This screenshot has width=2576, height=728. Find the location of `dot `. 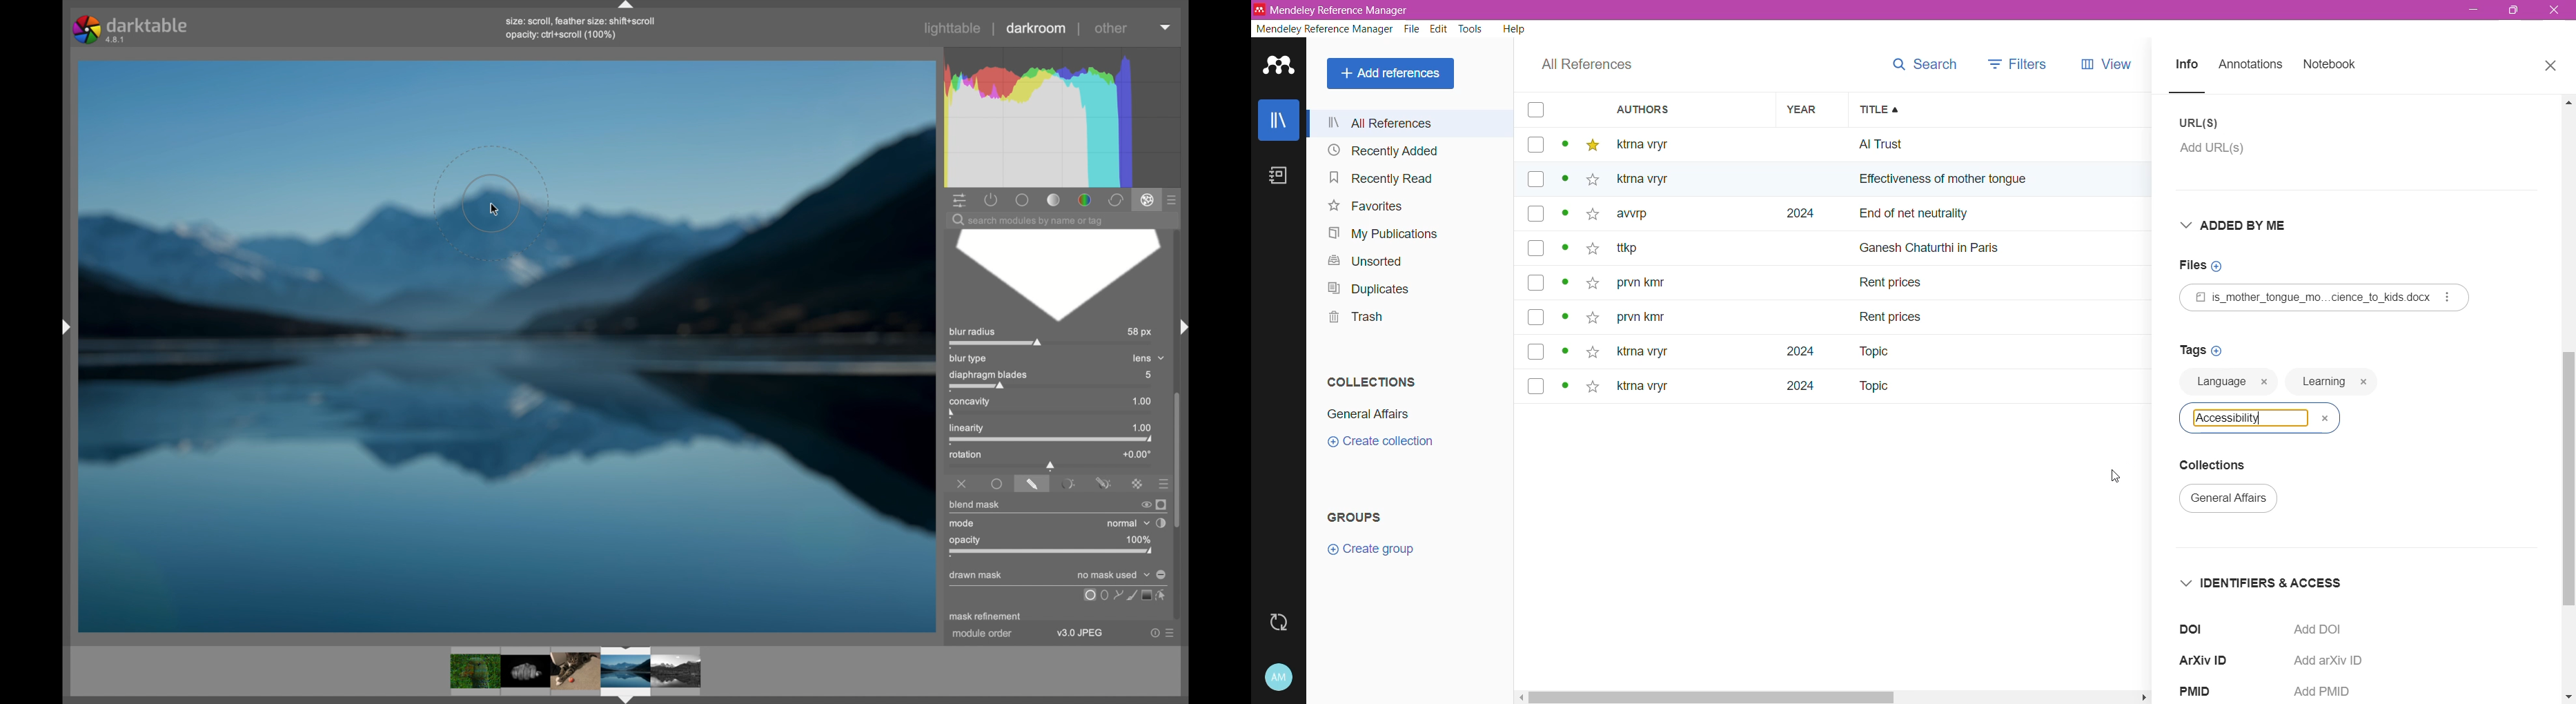

dot  is located at coordinates (1564, 286).